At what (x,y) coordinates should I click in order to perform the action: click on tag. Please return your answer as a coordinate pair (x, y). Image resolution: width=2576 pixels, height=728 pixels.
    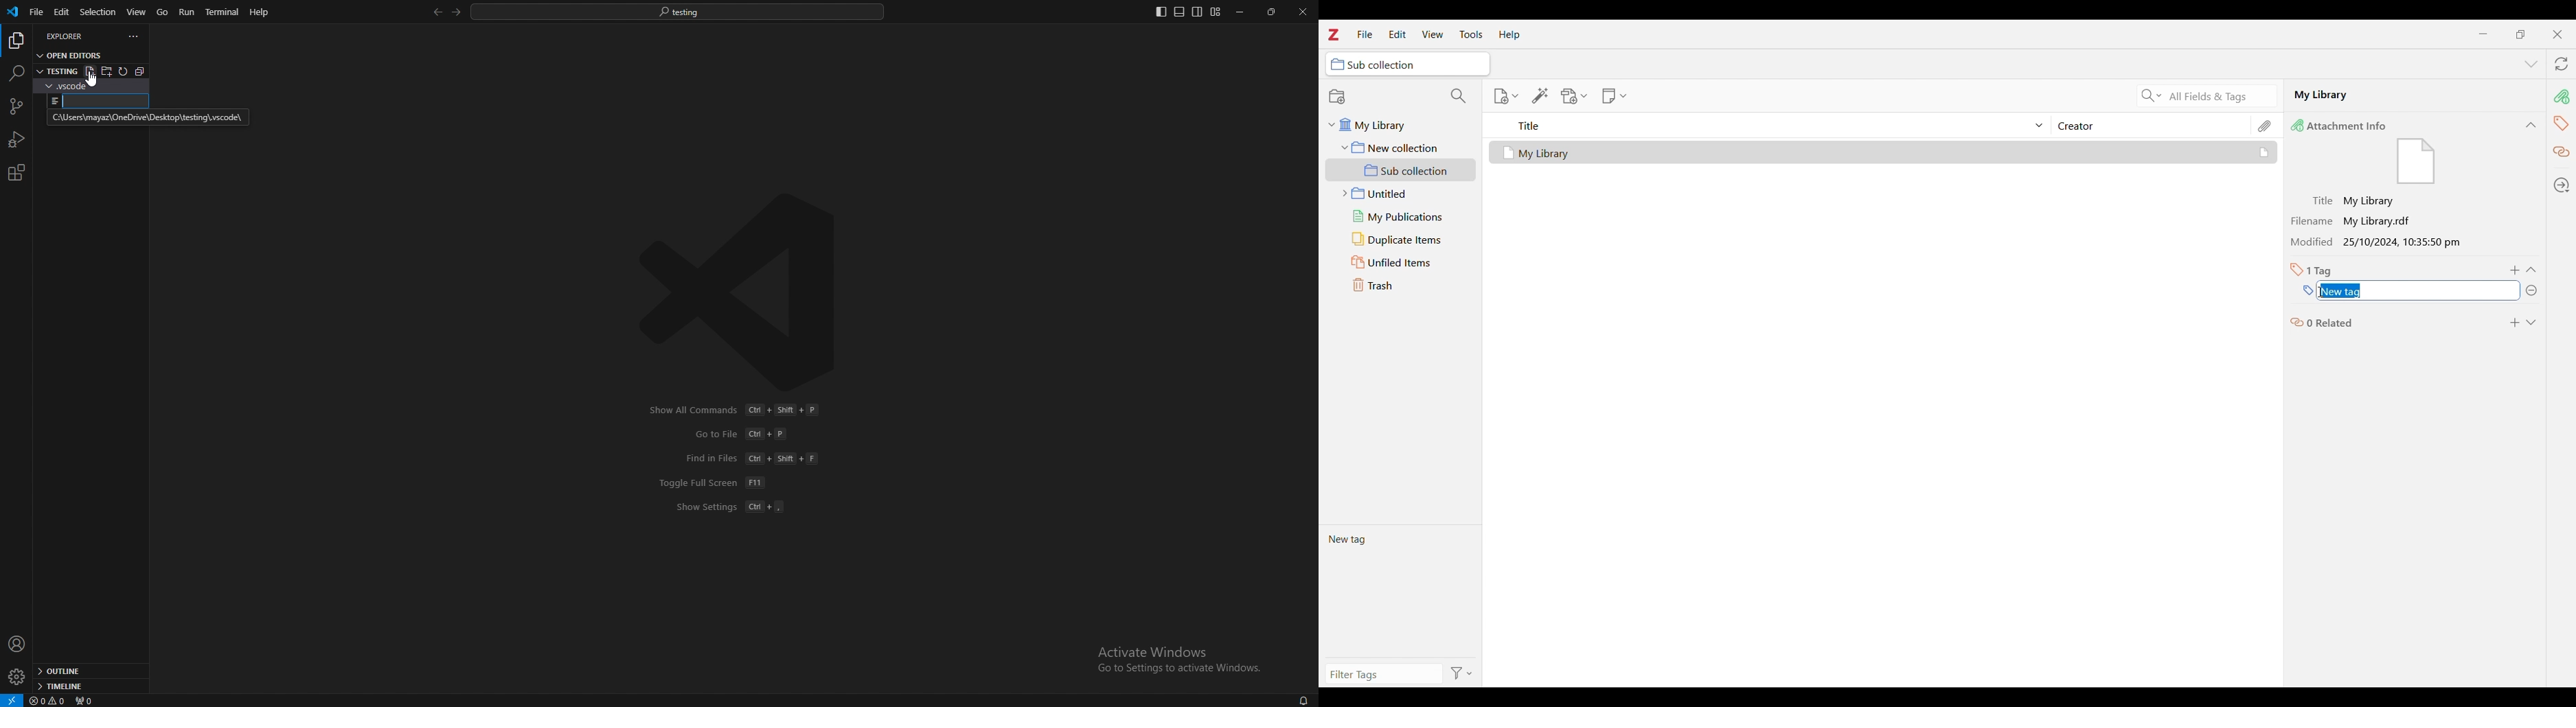
    Looking at the image, I should click on (2561, 122).